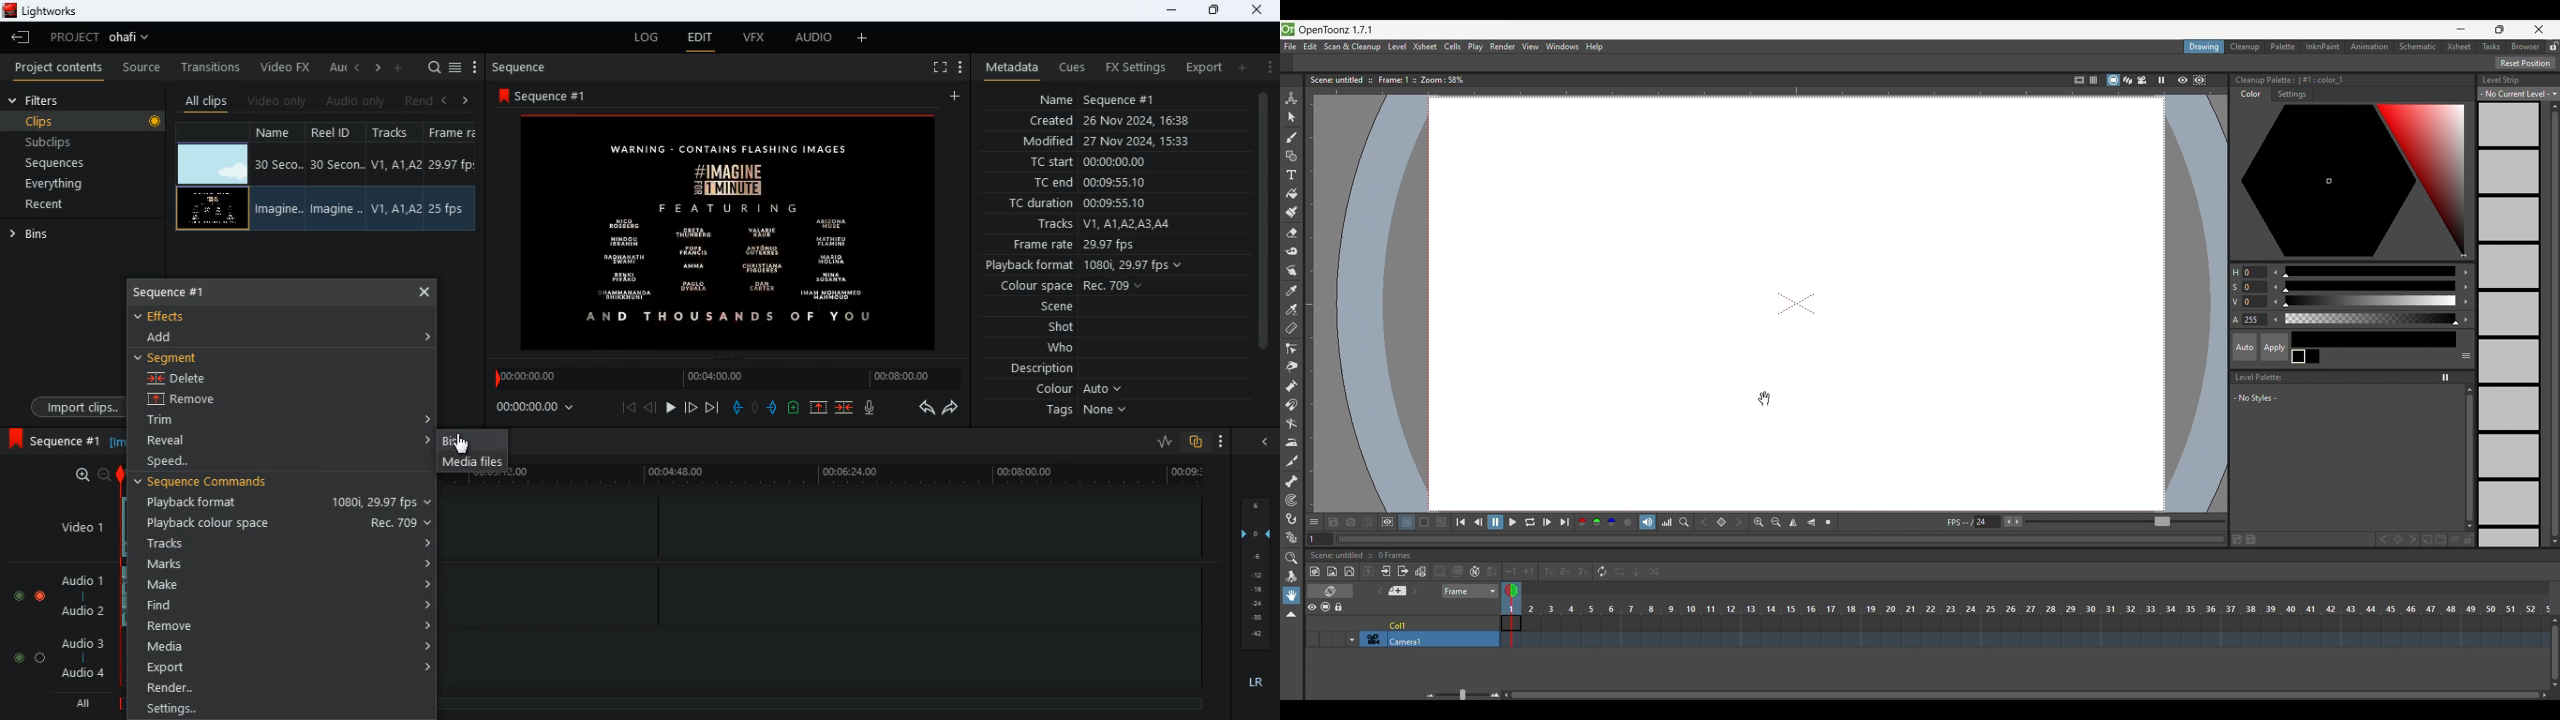 The width and height of the screenshot is (2576, 728). Describe the element at coordinates (18, 597) in the screenshot. I see `toggle` at that location.